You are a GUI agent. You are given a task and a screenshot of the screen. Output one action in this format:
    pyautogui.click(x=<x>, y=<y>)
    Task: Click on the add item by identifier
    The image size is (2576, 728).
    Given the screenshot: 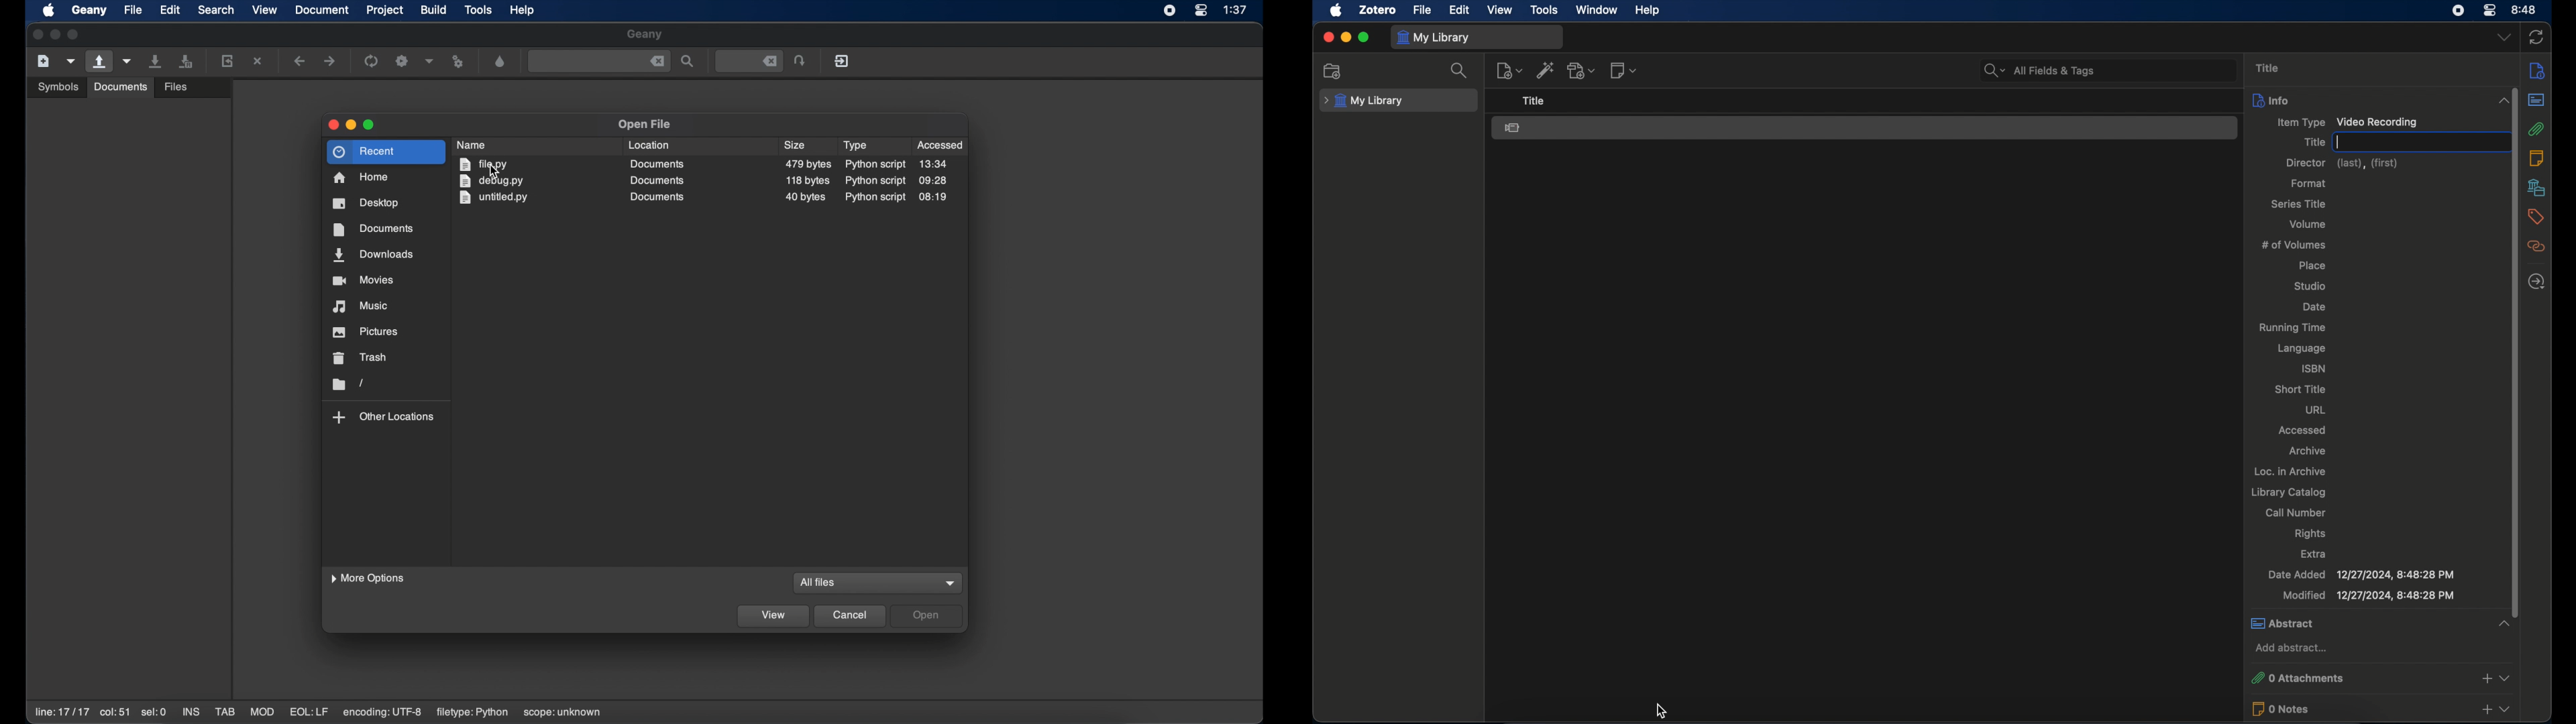 What is the action you would take?
    pyautogui.click(x=1546, y=71)
    